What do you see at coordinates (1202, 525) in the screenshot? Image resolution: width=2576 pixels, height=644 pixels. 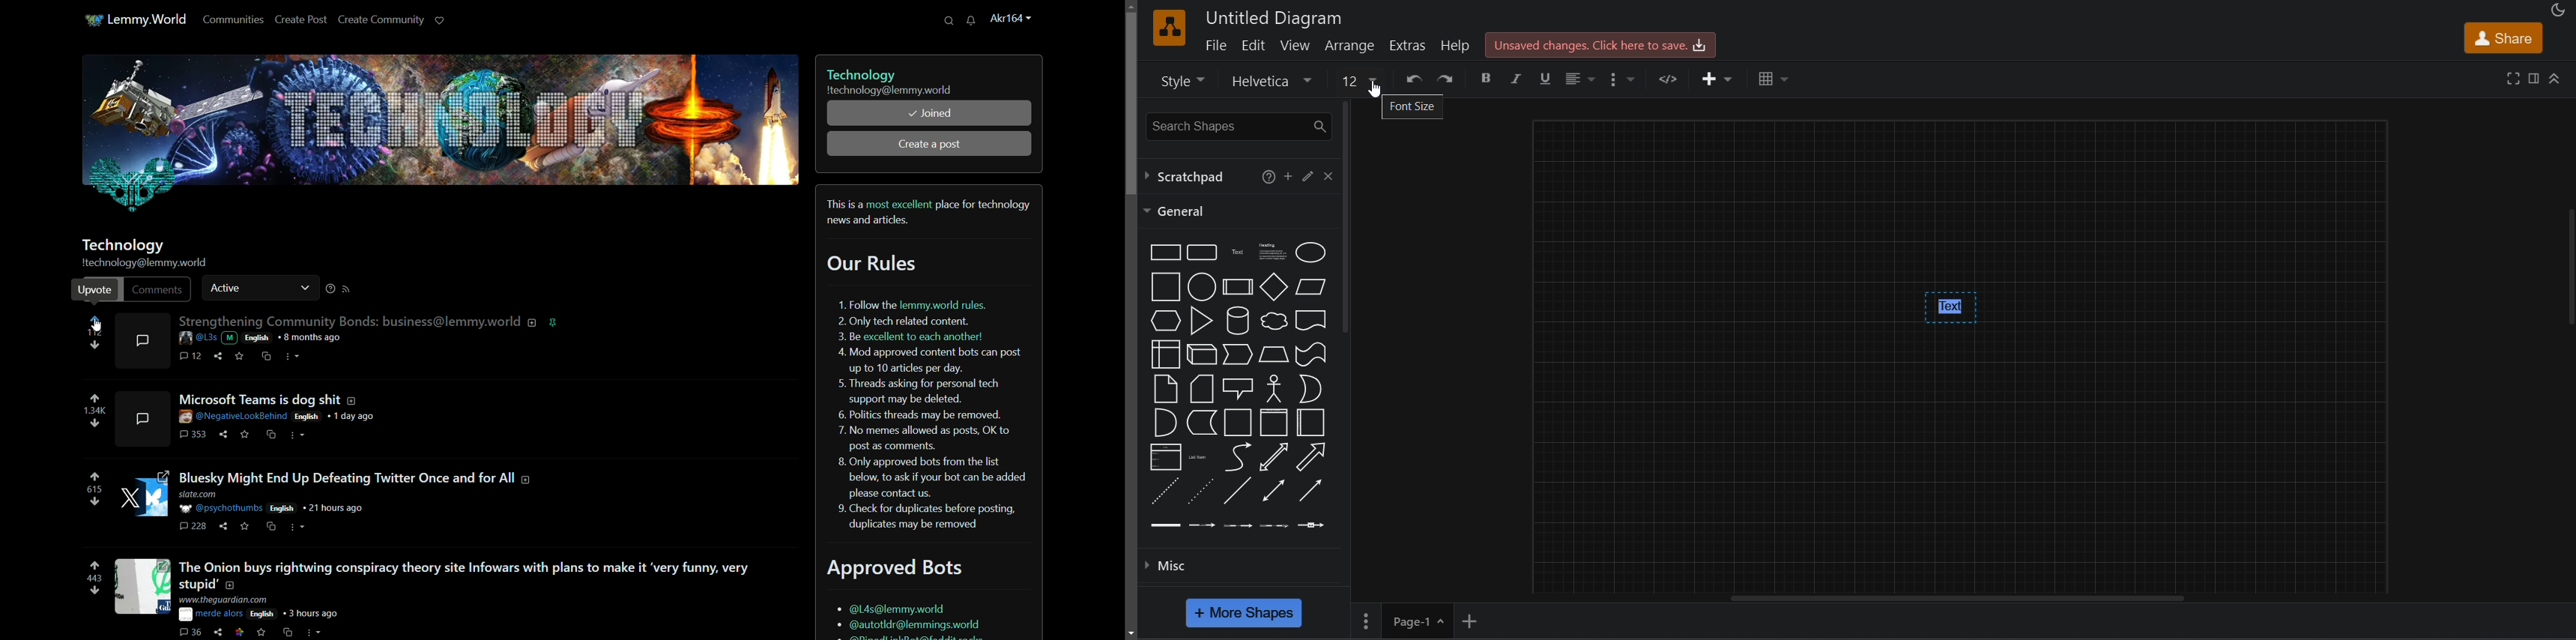 I see `Connector with labels` at bounding box center [1202, 525].